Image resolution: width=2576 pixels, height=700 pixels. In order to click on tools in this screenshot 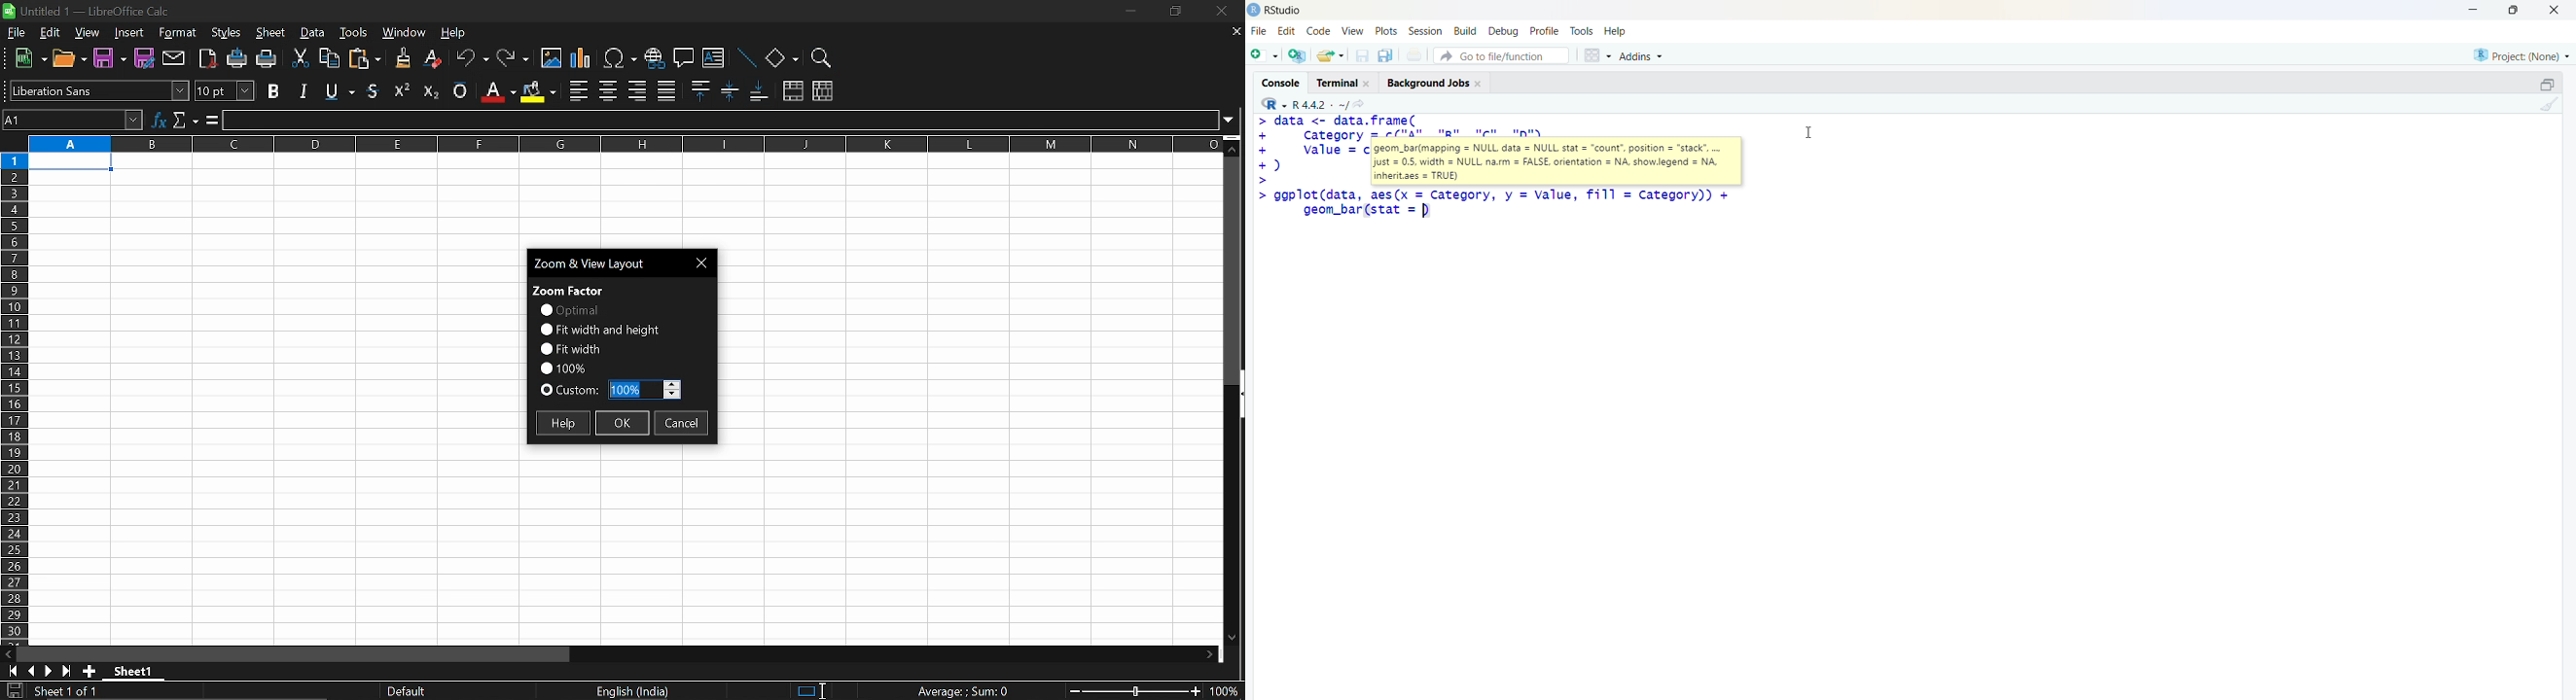, I will do `click(1583, 31)`.